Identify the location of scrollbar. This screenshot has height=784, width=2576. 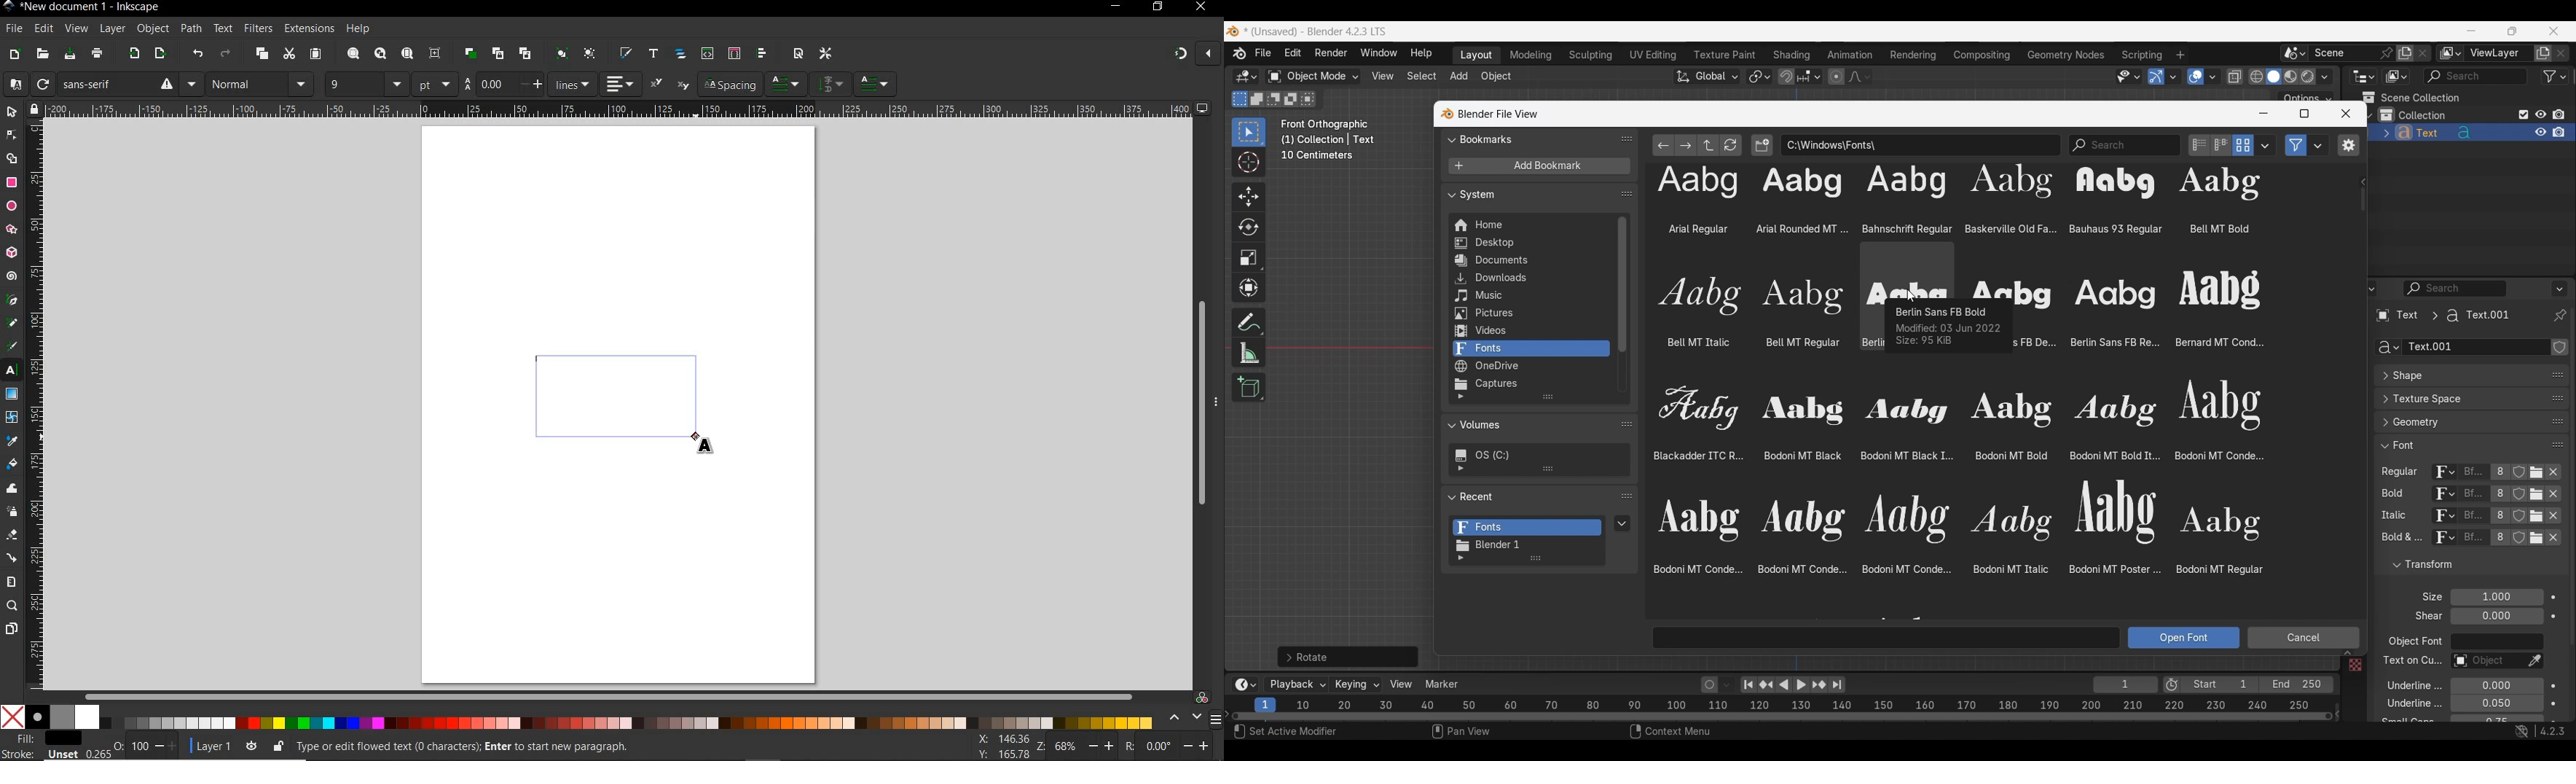
(610, 696).